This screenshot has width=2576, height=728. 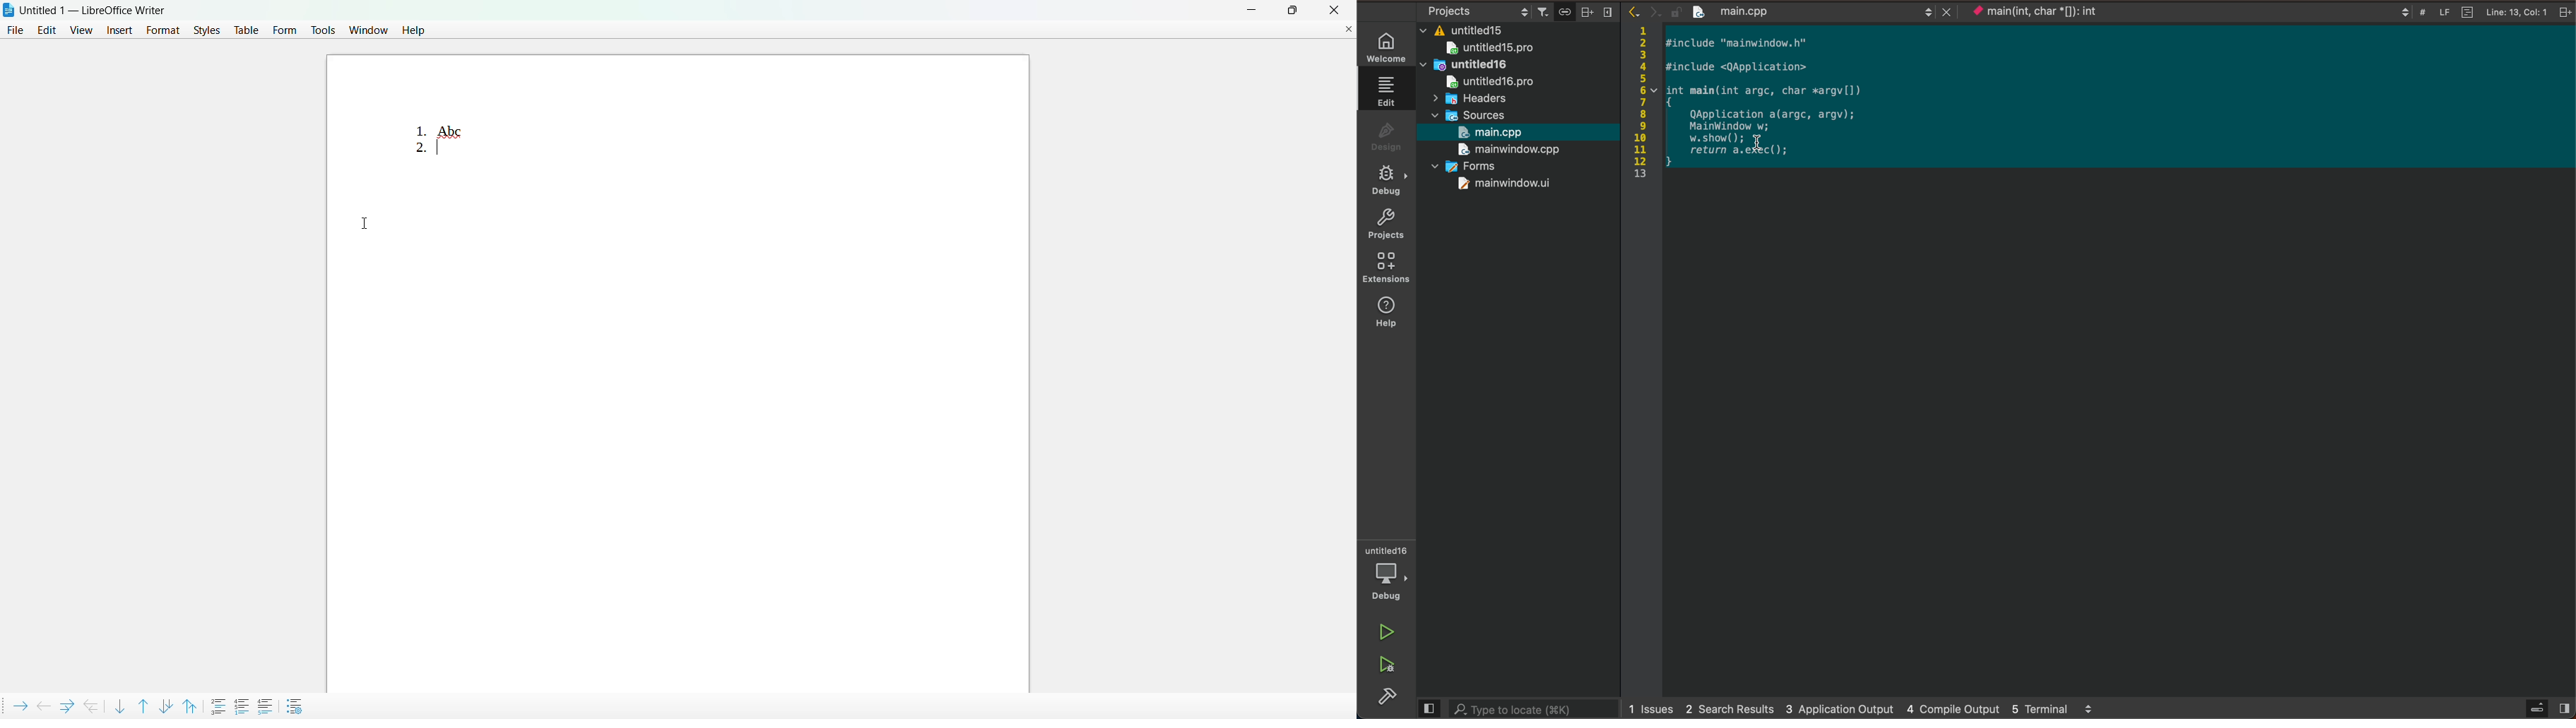 What do you see at coordinates (2540, 709) in the screenshot?
I see `open sidebar` at bounding box center [2540, 709].